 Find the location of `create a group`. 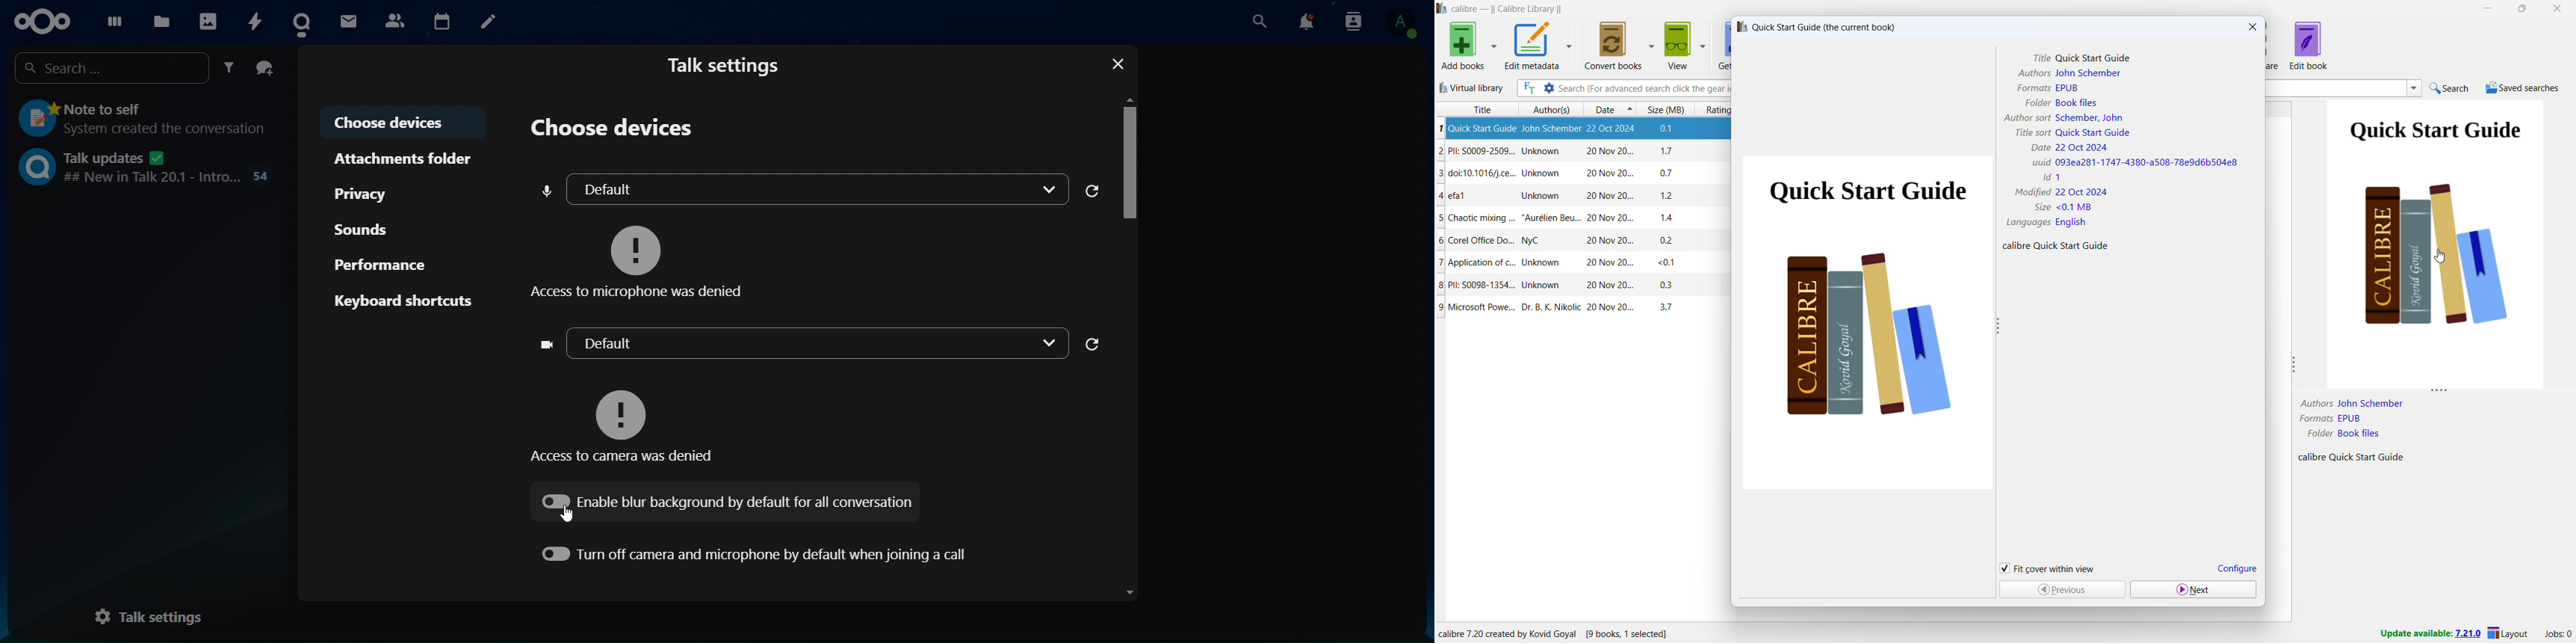

create a group is located at coordinates (264, 66).